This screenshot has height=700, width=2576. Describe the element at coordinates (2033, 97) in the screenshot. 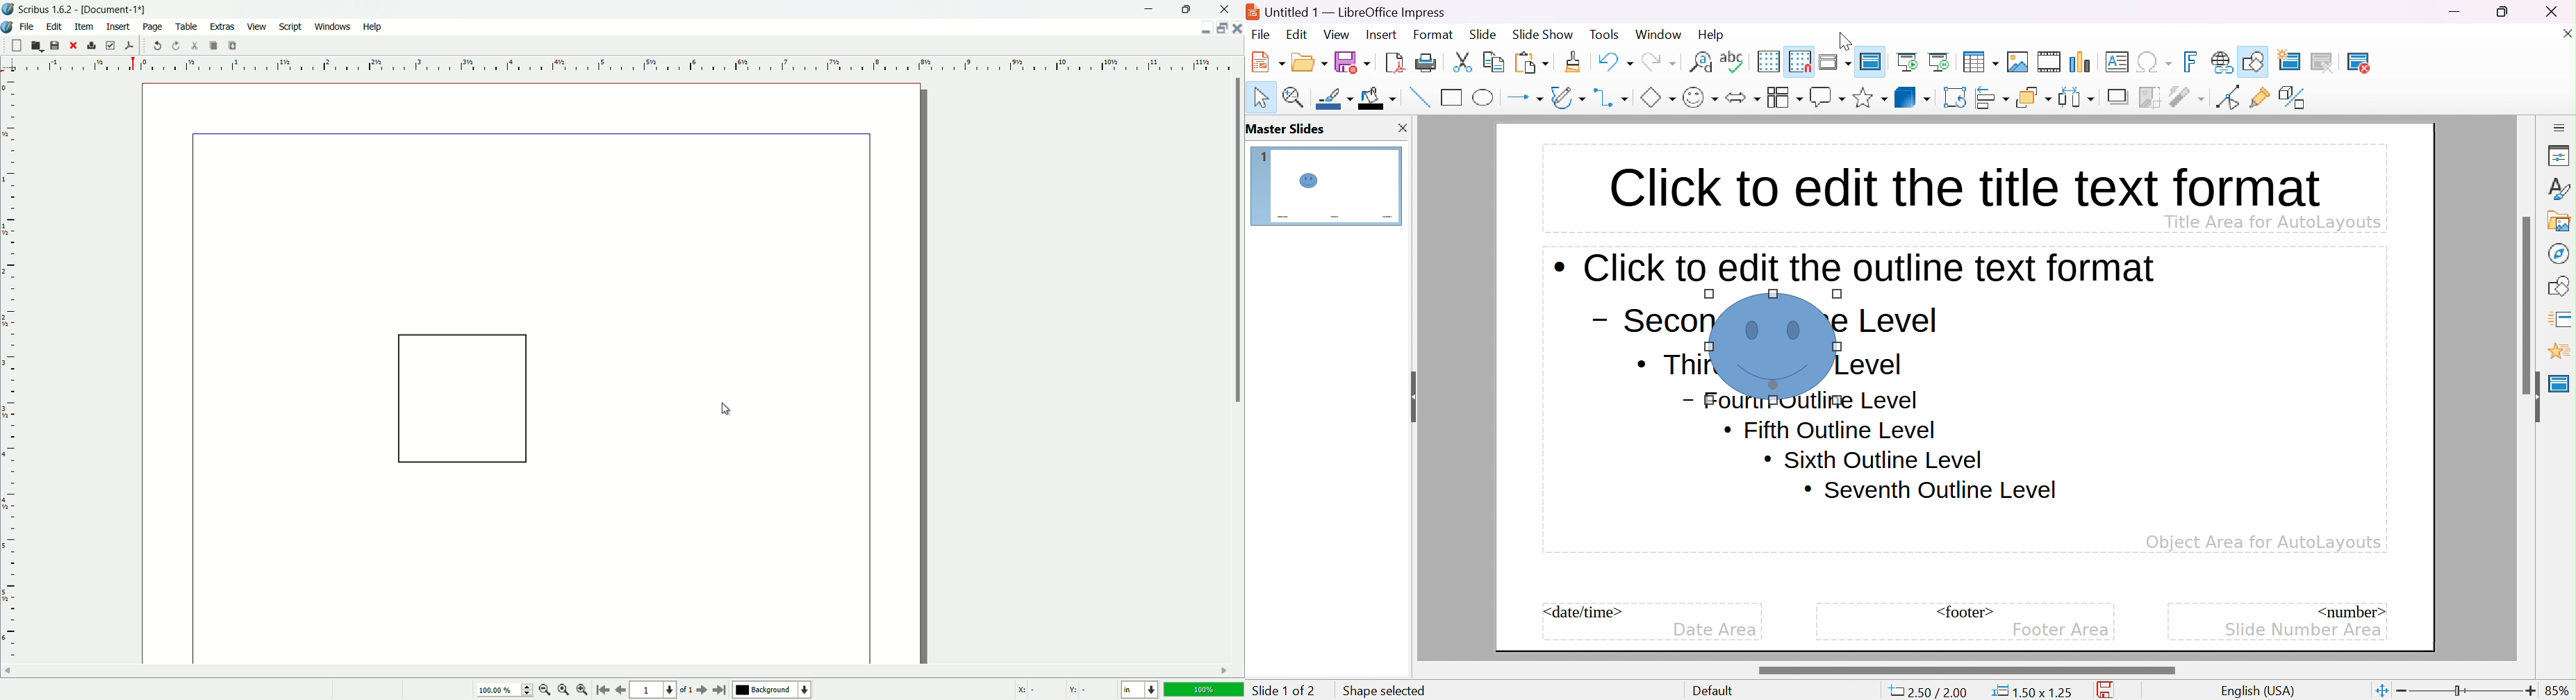

I see `arrange` at that location.